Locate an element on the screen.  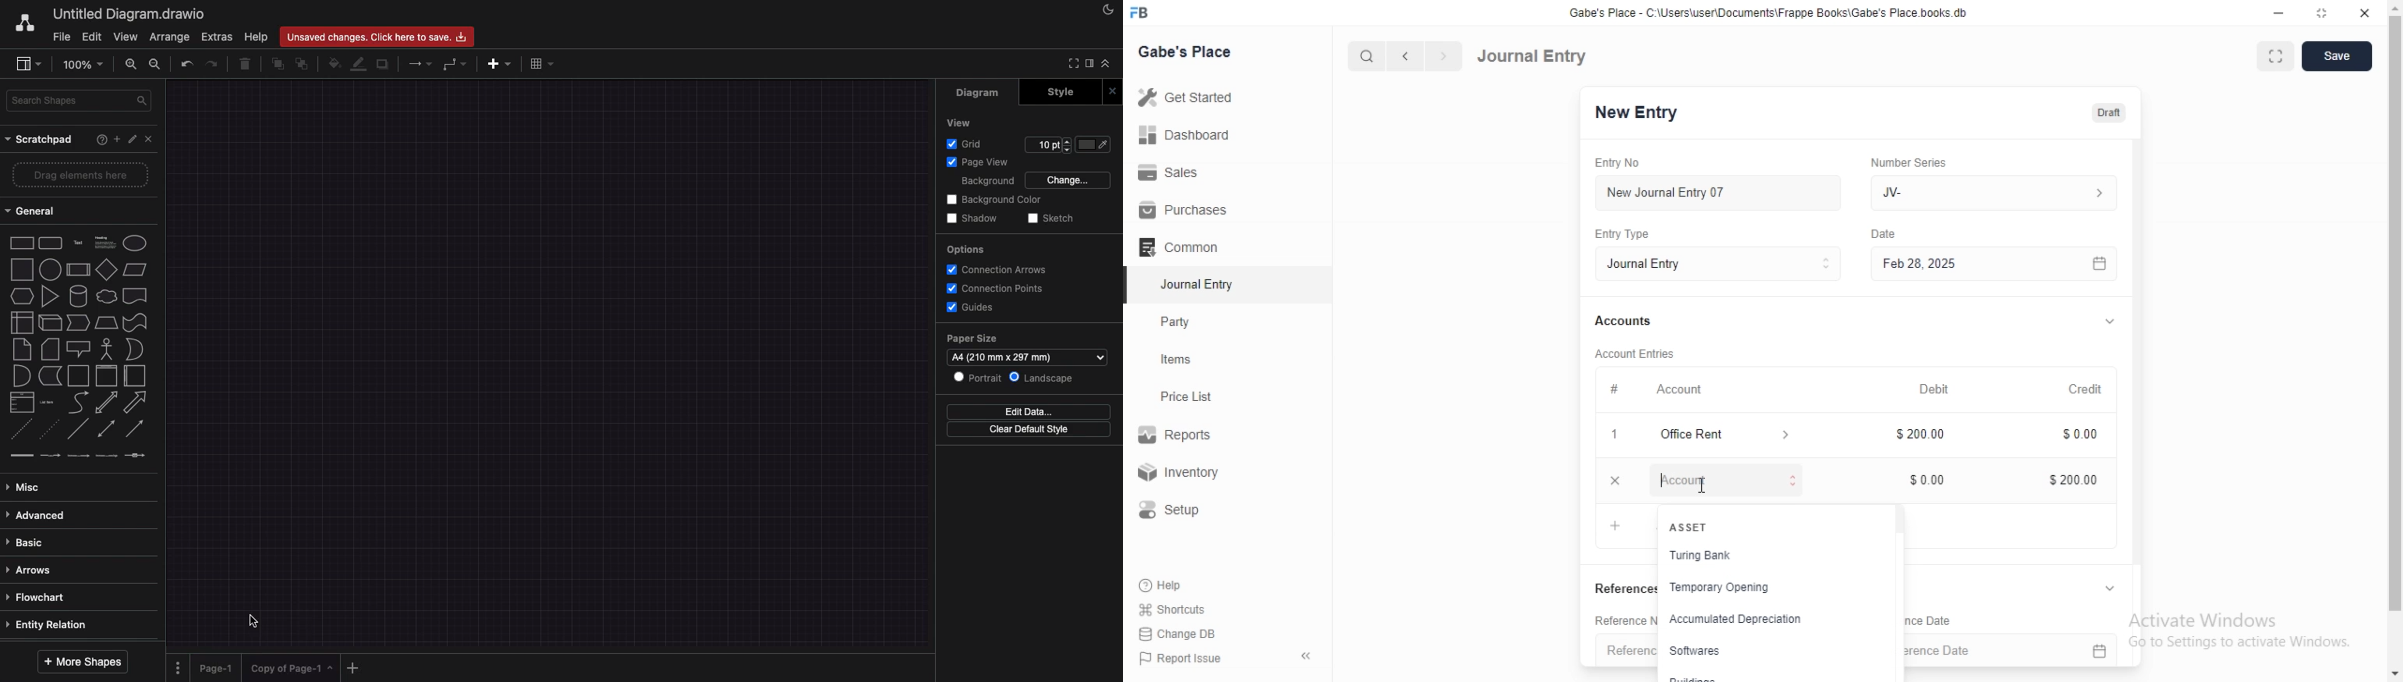
clear default style is located at coordinates (1029, 429).